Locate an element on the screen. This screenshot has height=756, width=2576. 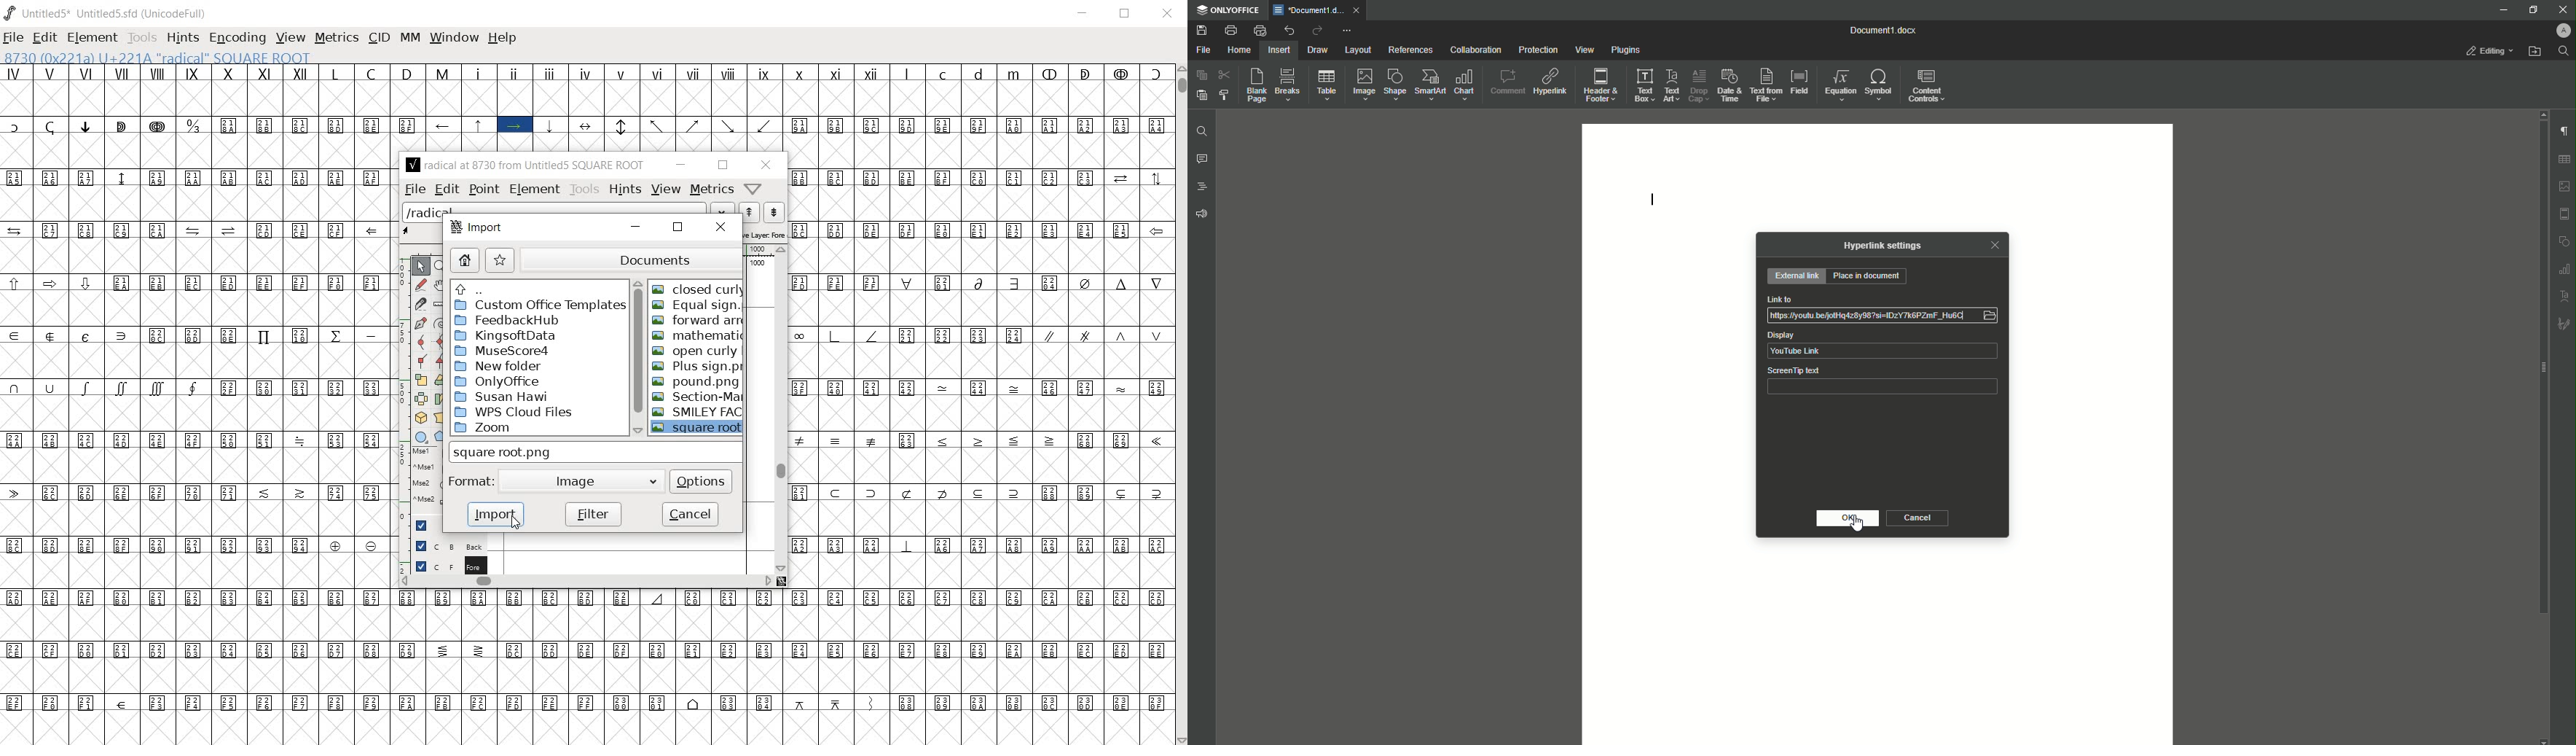
Document1.docx is located at coordinates (1887, 30).